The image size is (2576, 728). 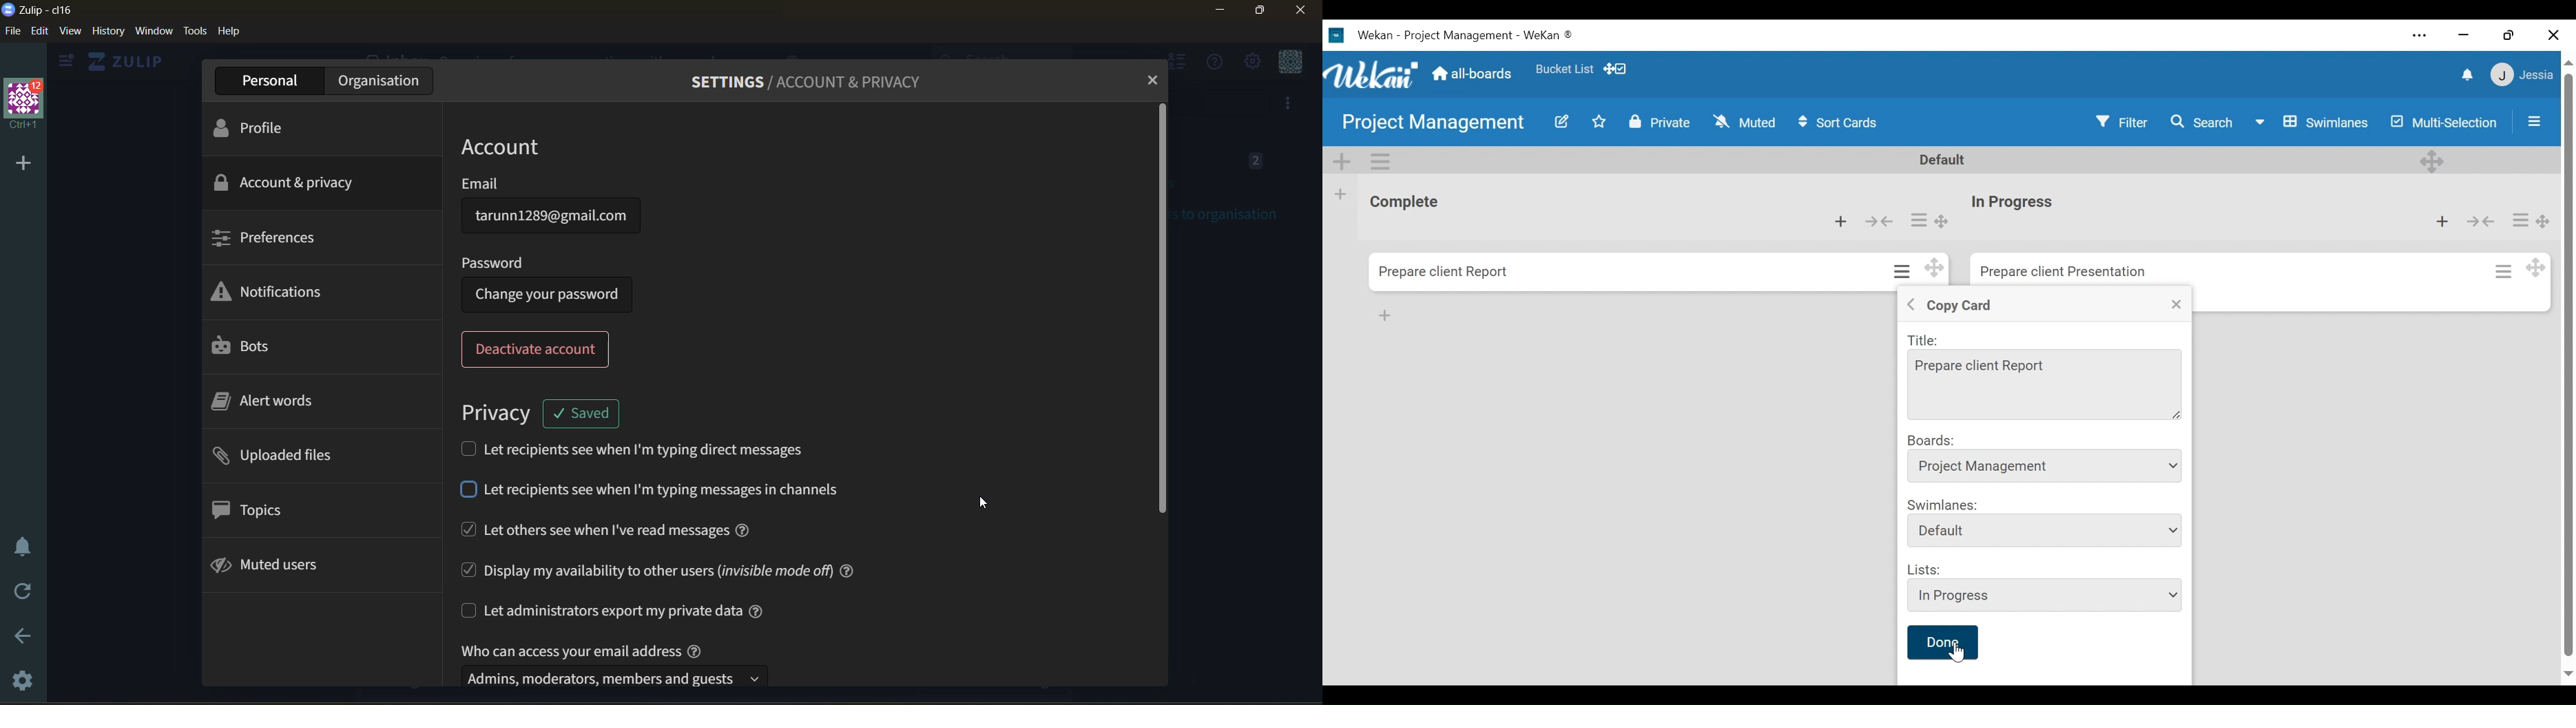 What do you see at coordinates (1462, 34) in the screenshot?
I see `Wekan Desktop Icon` at bounding box center [1462, 34].